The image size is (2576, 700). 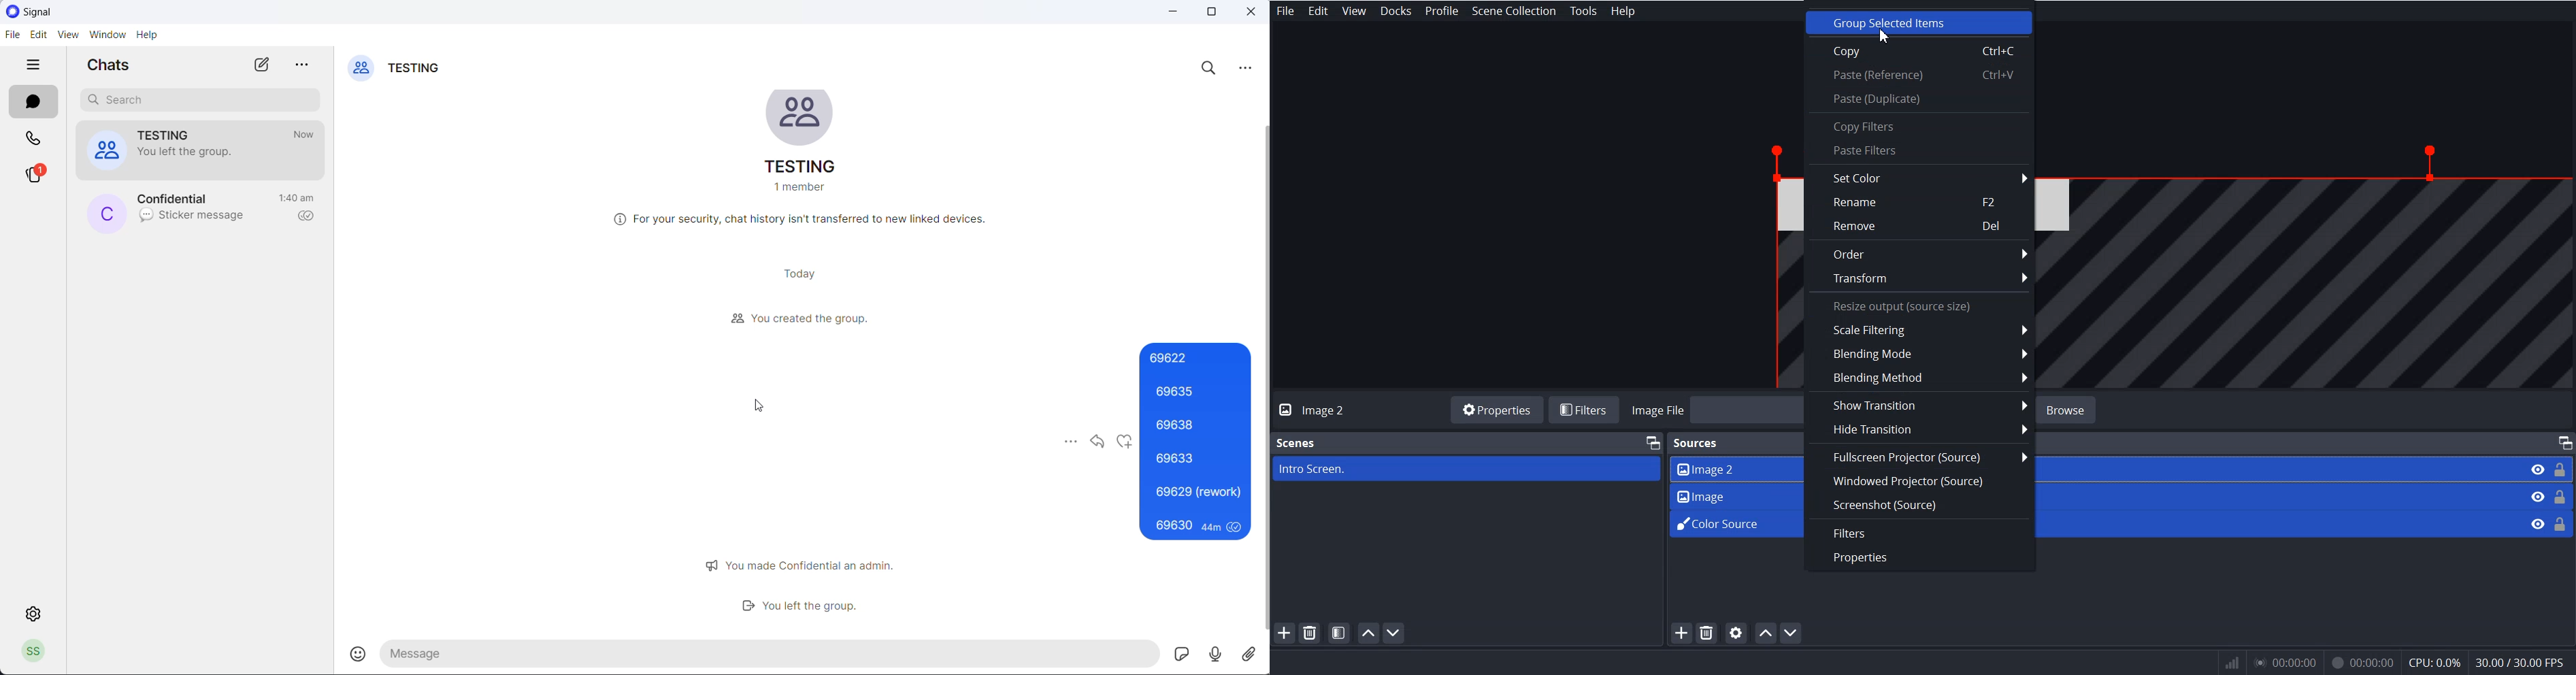 I want to click on Remove Selected Scene, so click(x=1311, y=633).